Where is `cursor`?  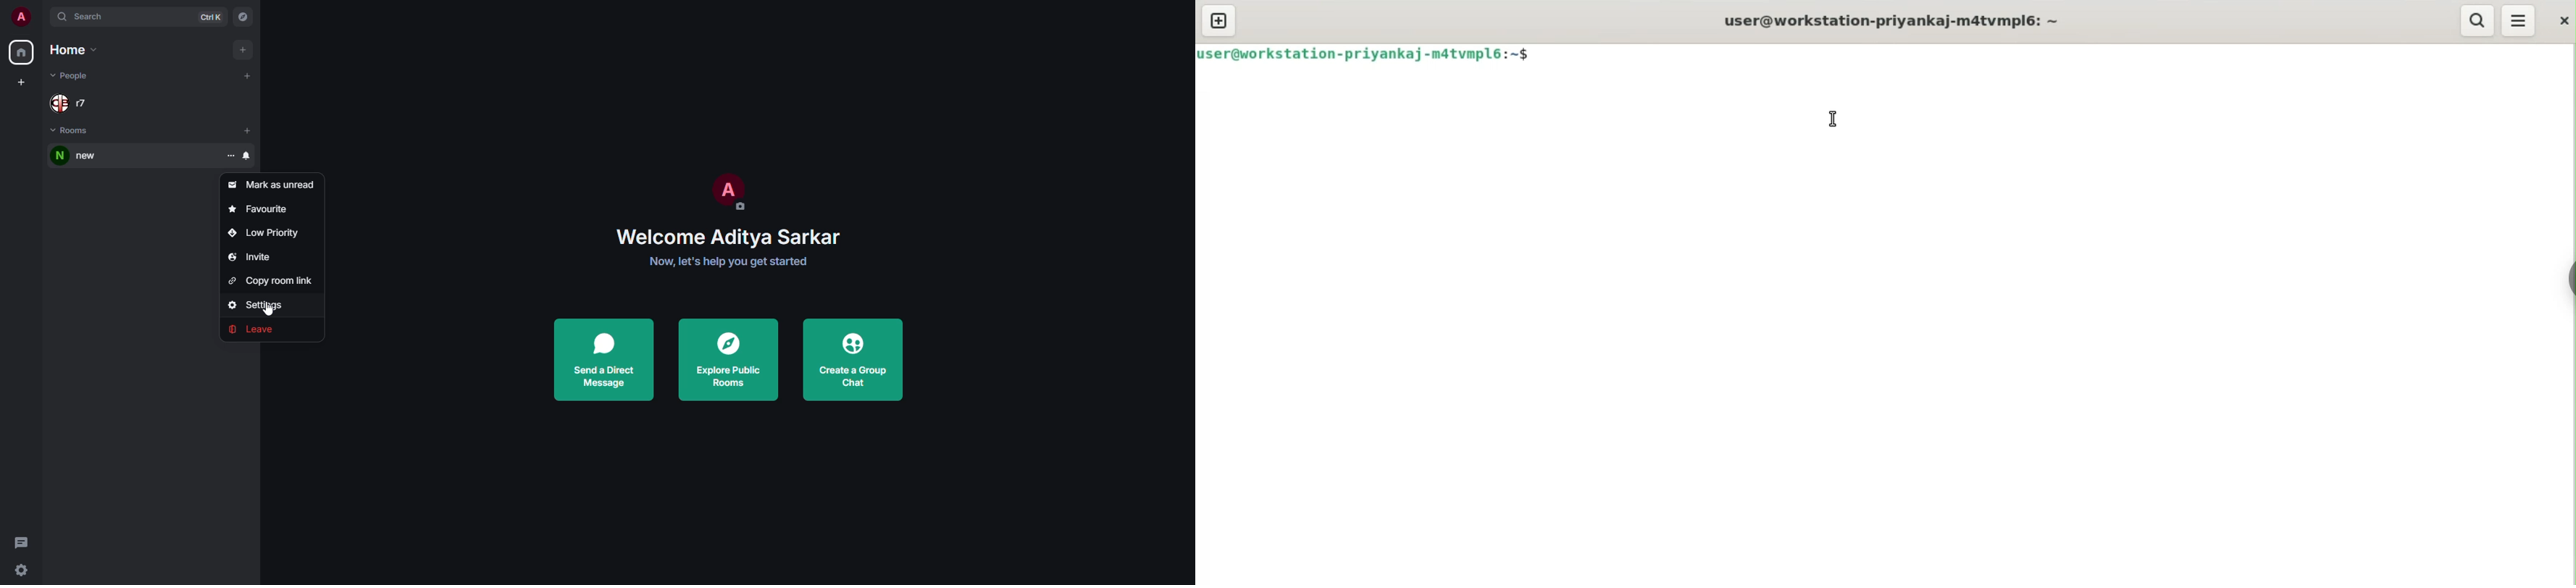 cursor is located at coordinates (271, 311).